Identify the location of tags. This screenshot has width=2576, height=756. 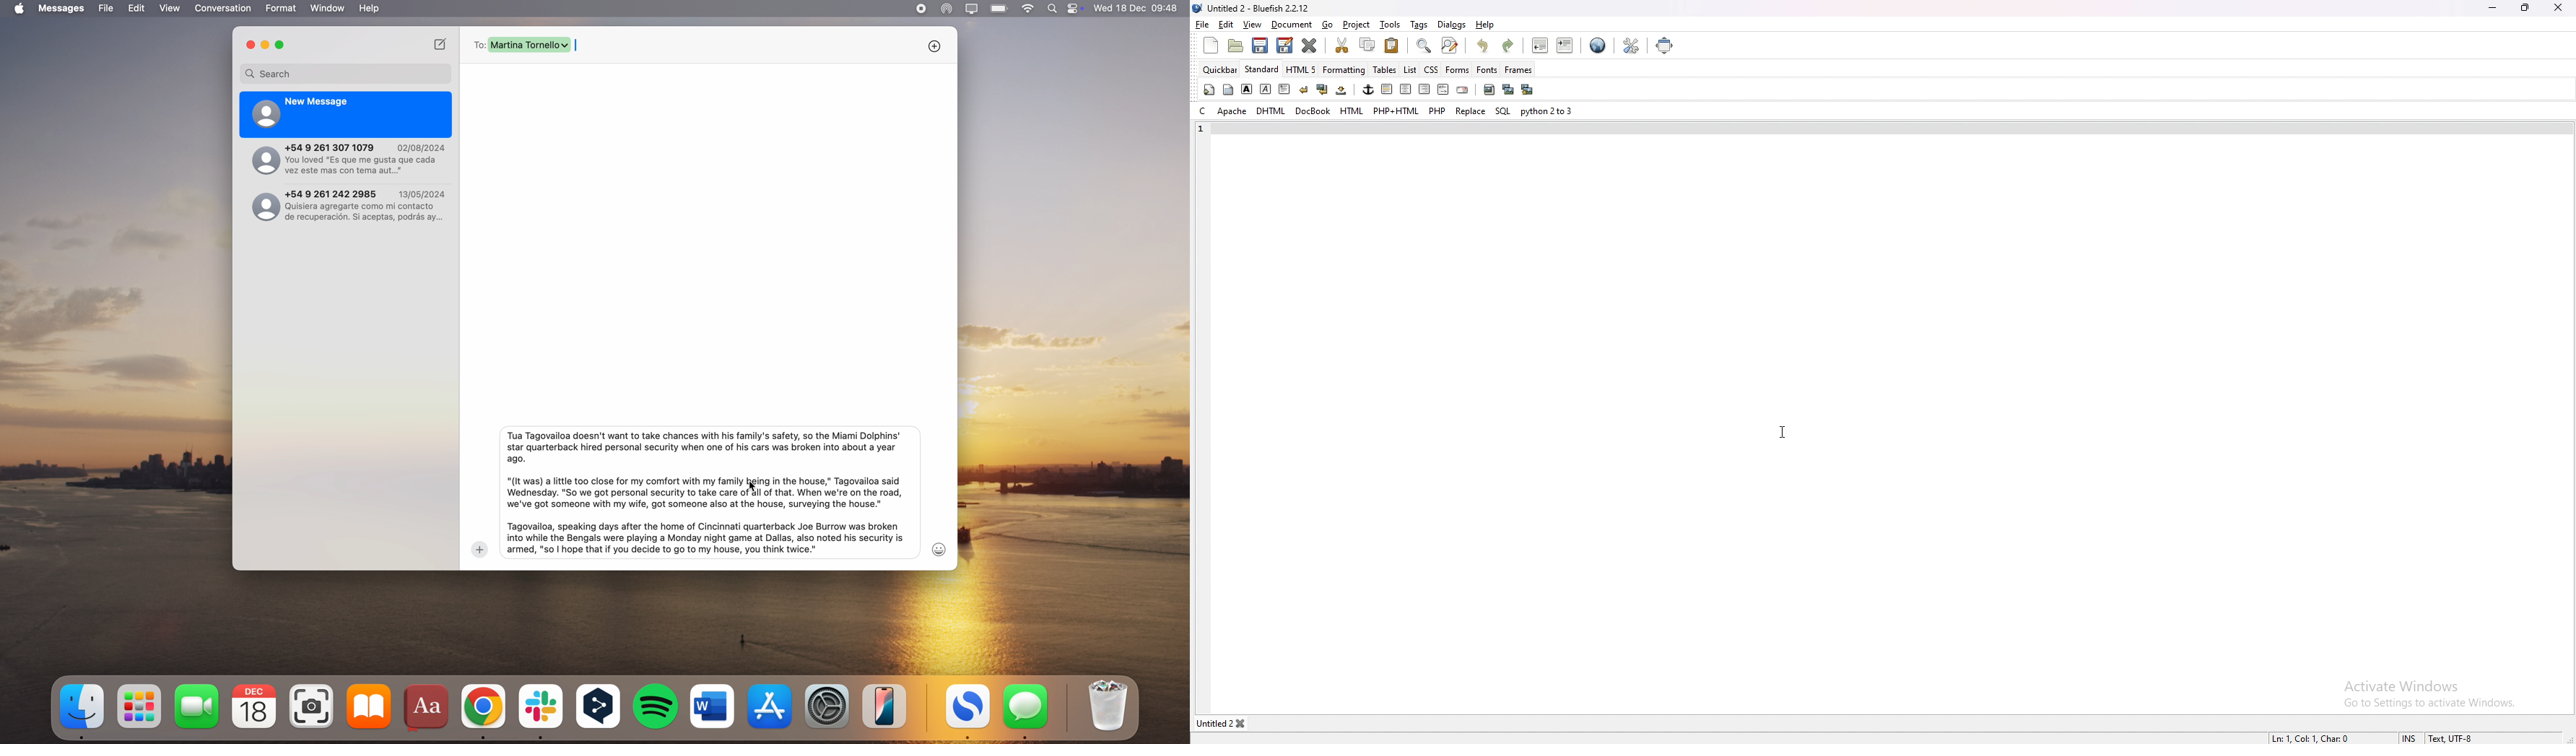
(1419, 25).